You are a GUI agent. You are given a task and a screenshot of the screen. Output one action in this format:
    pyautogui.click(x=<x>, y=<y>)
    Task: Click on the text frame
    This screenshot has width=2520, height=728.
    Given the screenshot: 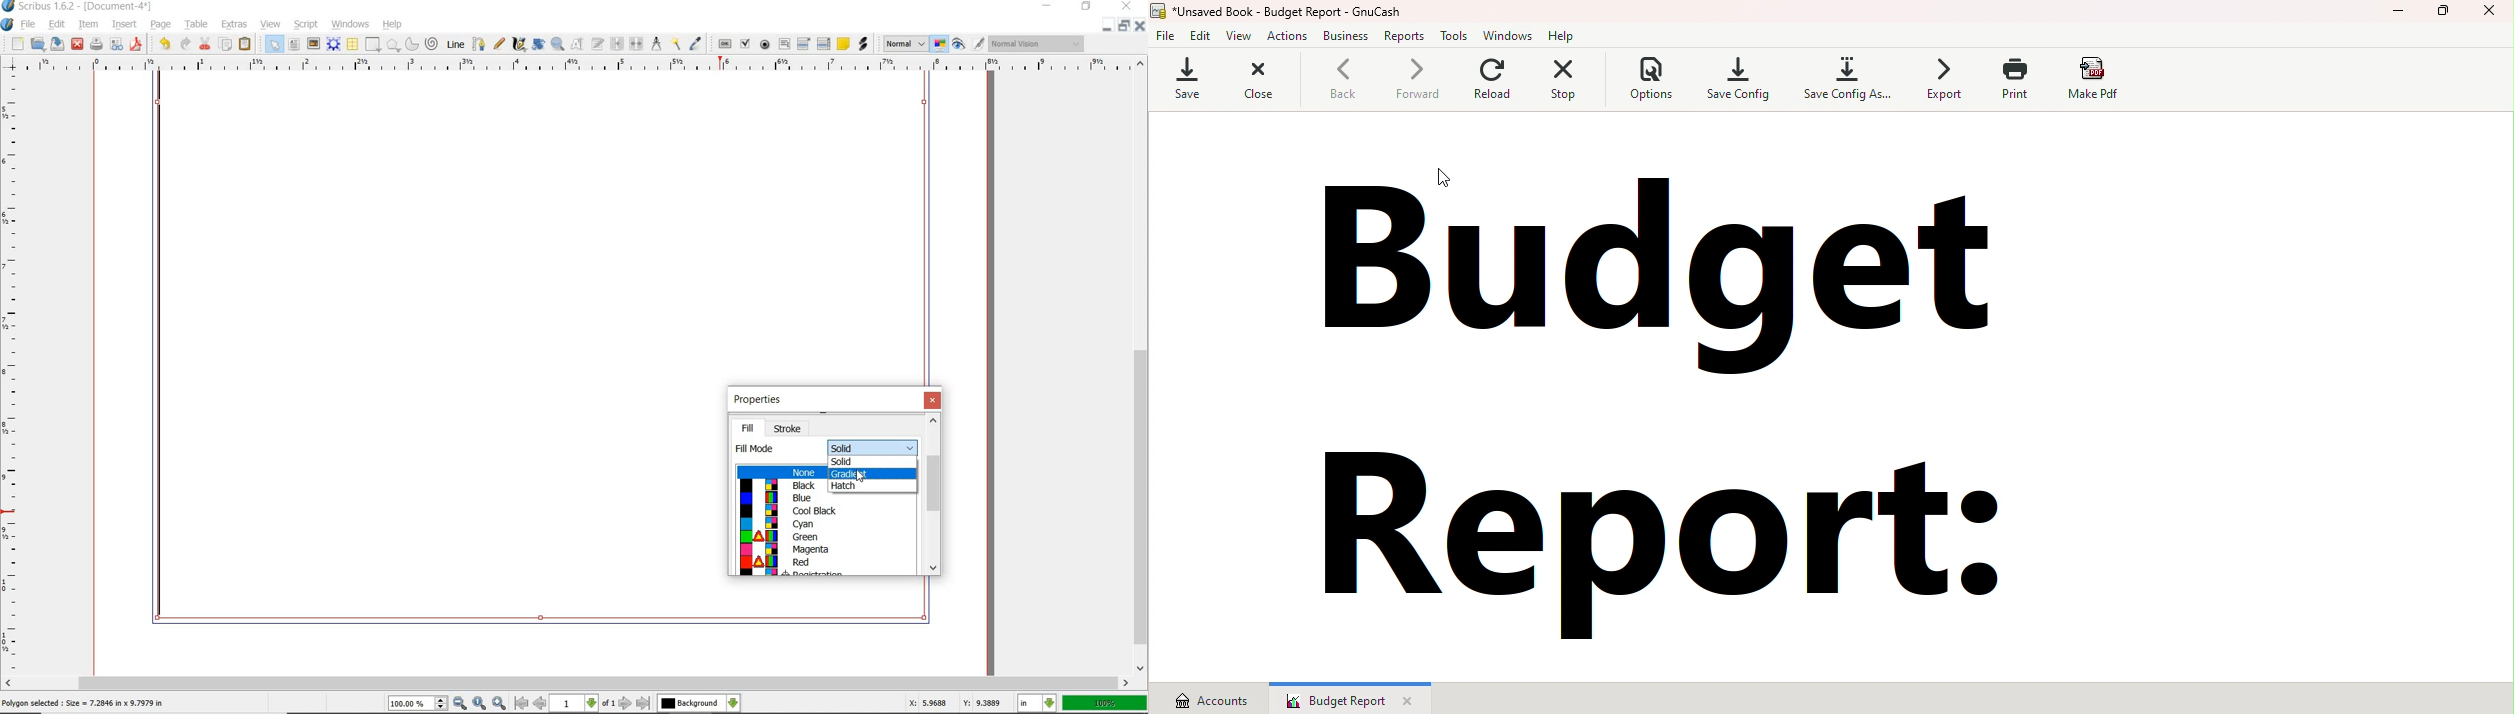 What is the action you would take?
    pyautogui.click(x=295, y=46)
    